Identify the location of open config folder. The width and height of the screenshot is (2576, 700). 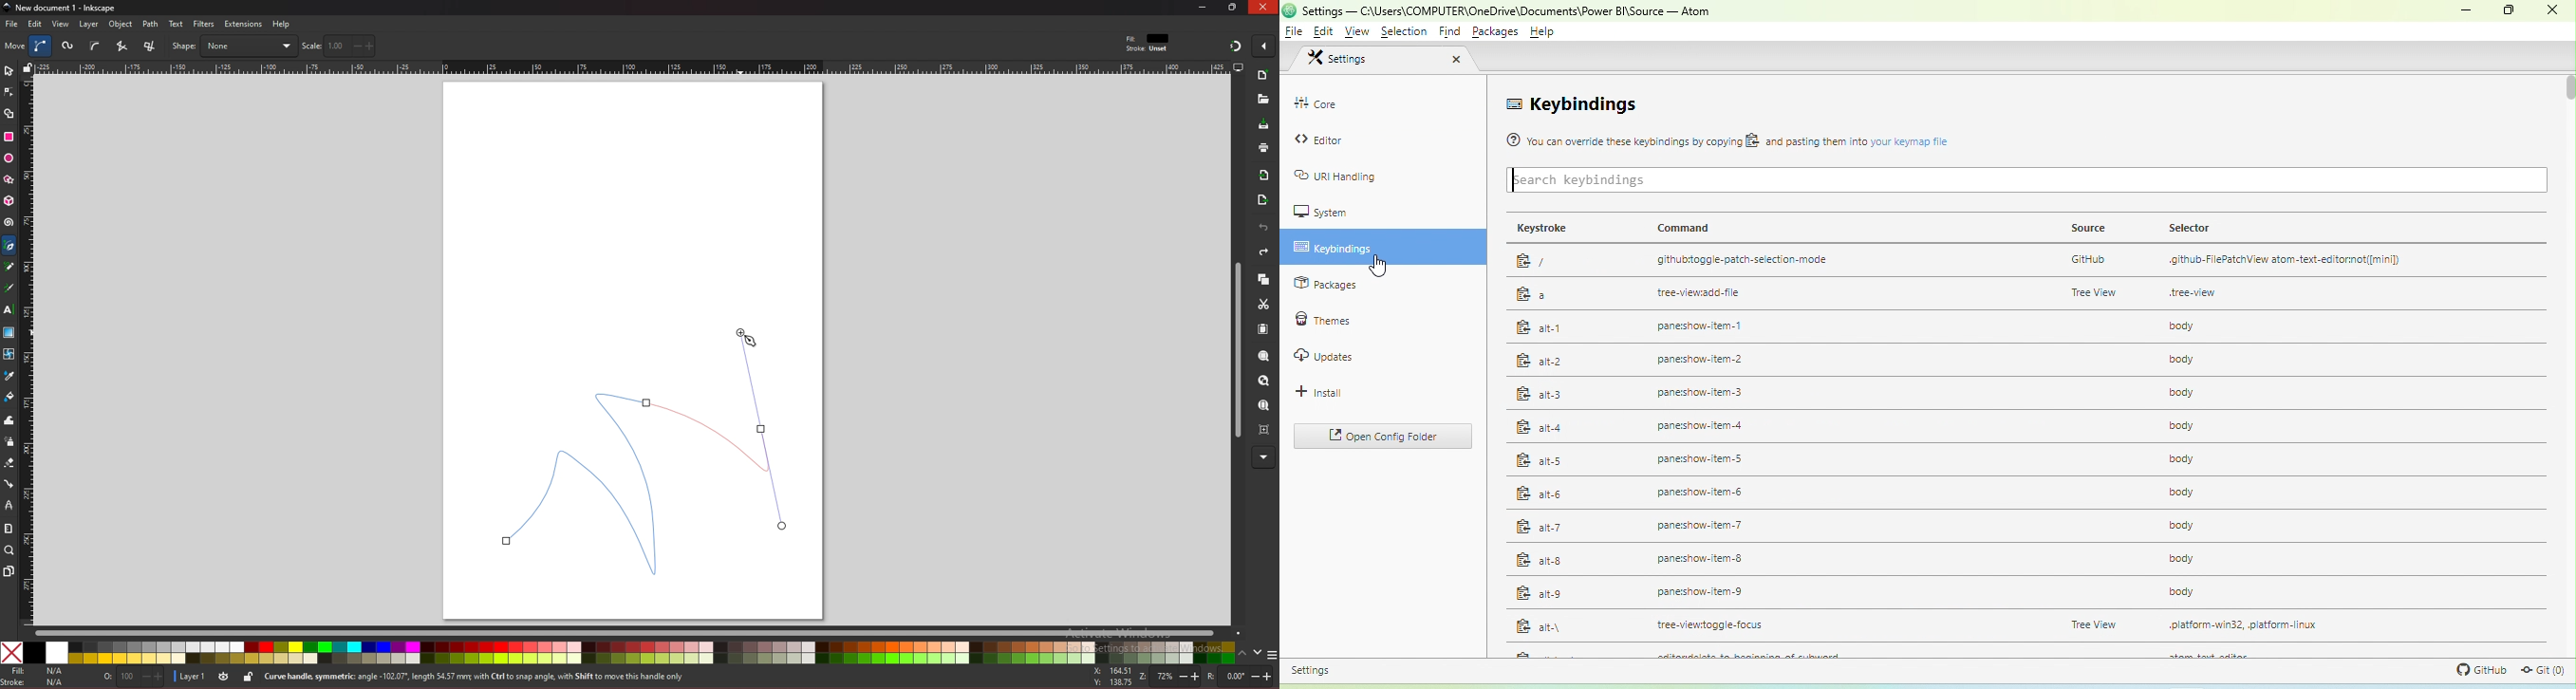
(1381, 436).